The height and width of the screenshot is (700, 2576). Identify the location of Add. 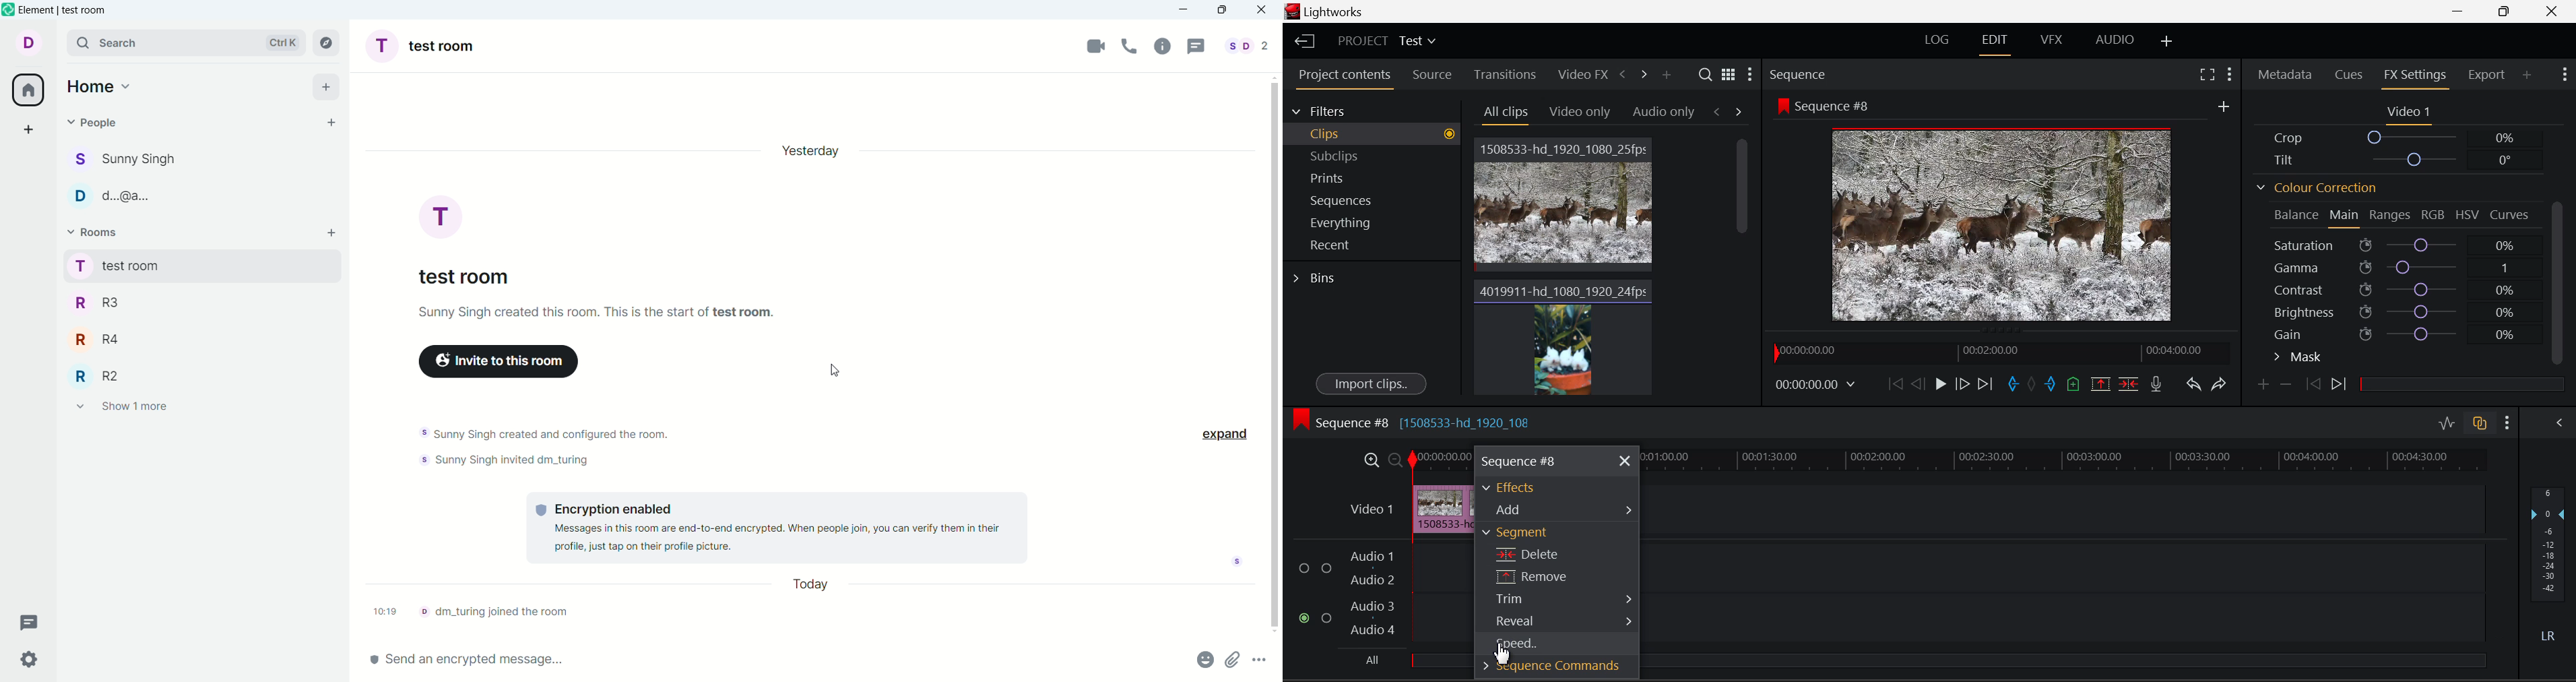
(1561, 512).